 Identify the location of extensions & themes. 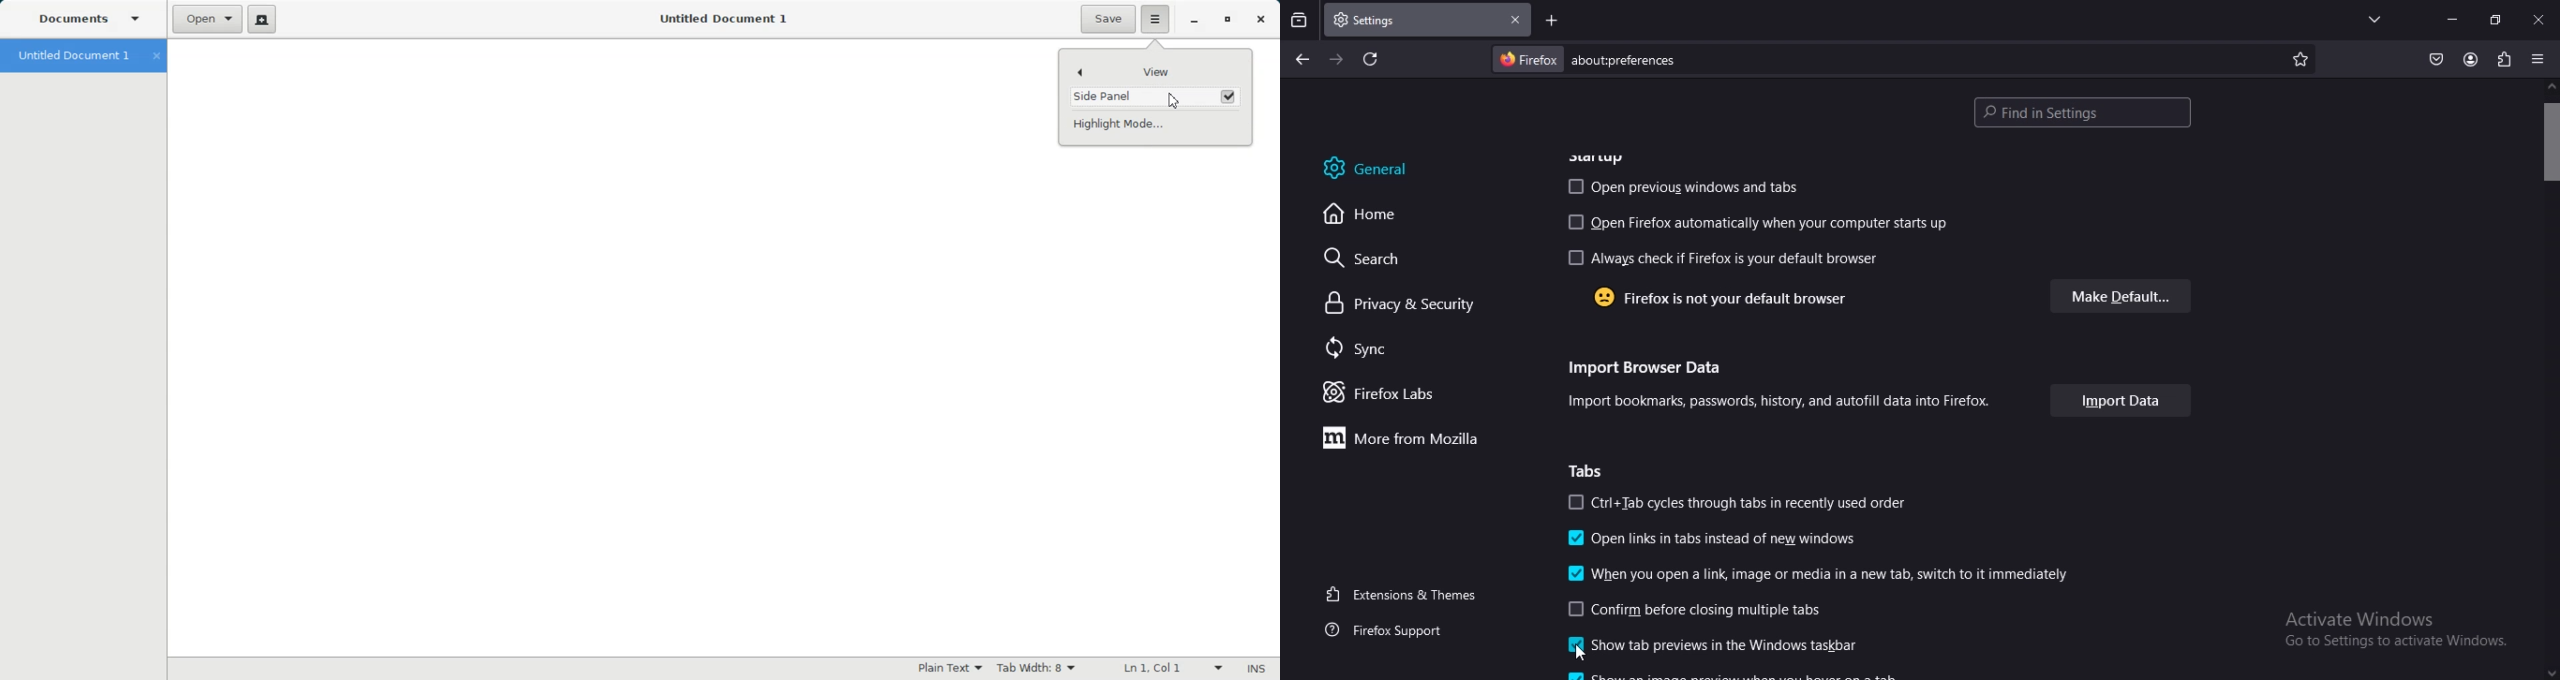
(1406, 594).